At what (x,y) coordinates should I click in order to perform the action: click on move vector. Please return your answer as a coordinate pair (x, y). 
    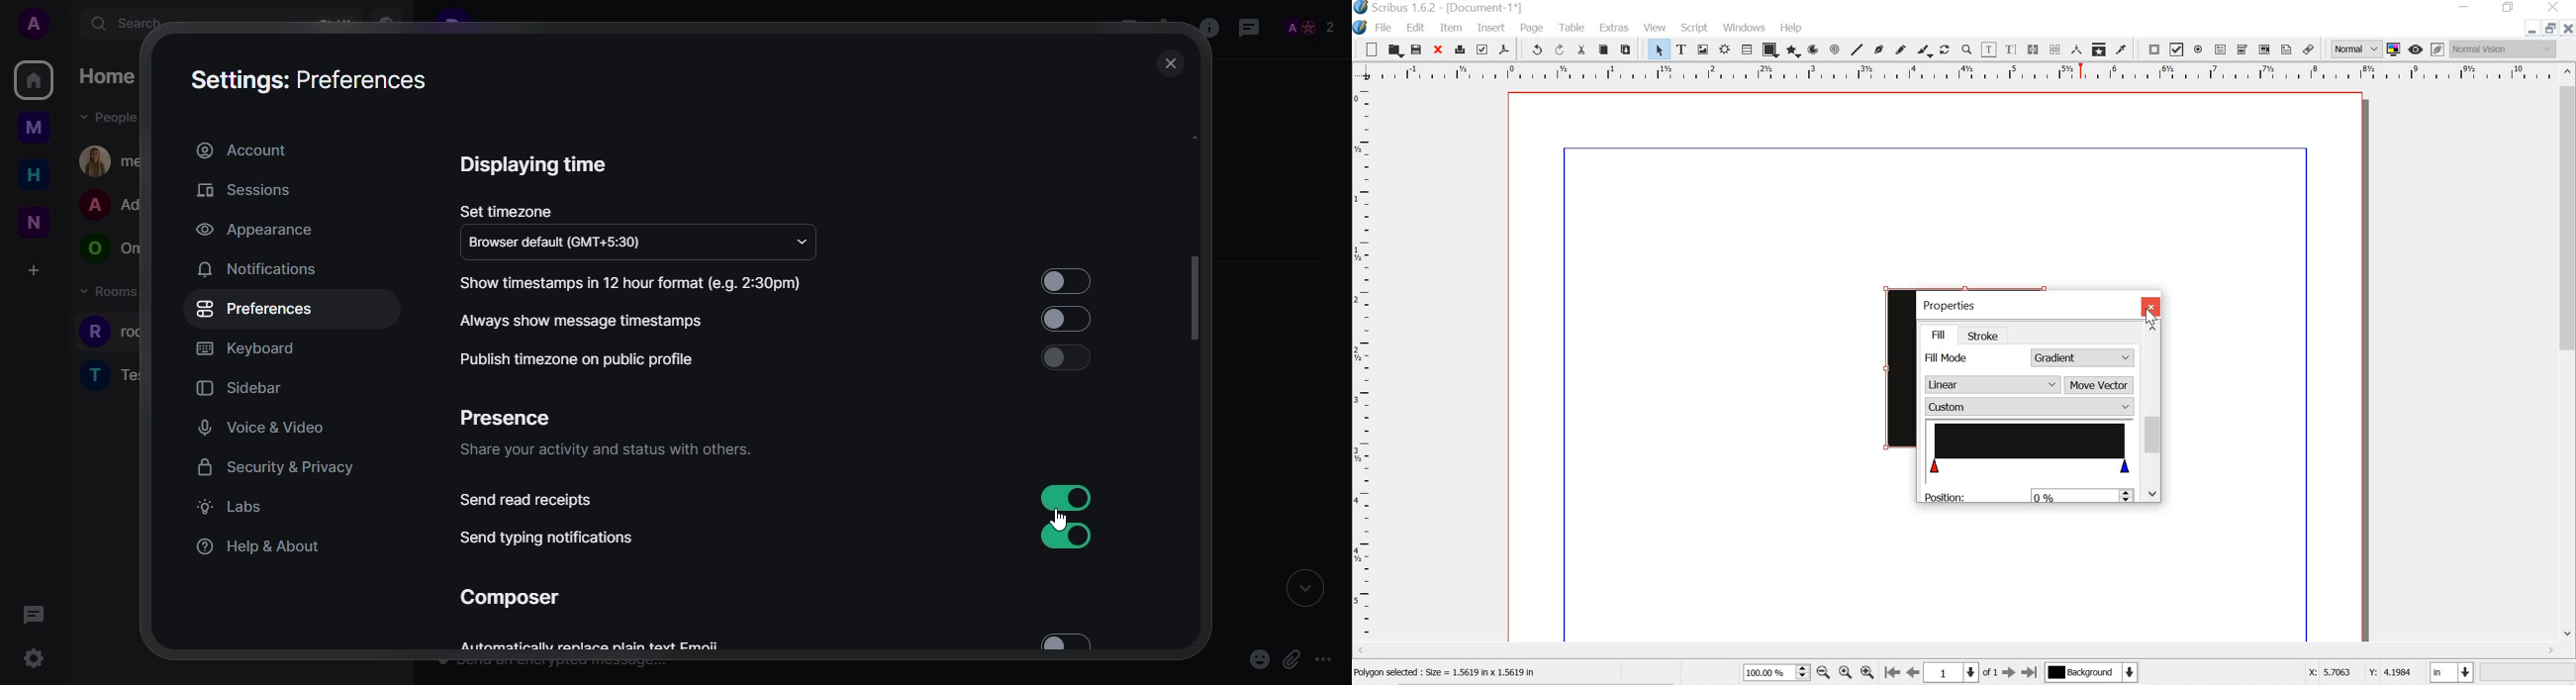
    Looking at the image, I should click on (2099, 385).